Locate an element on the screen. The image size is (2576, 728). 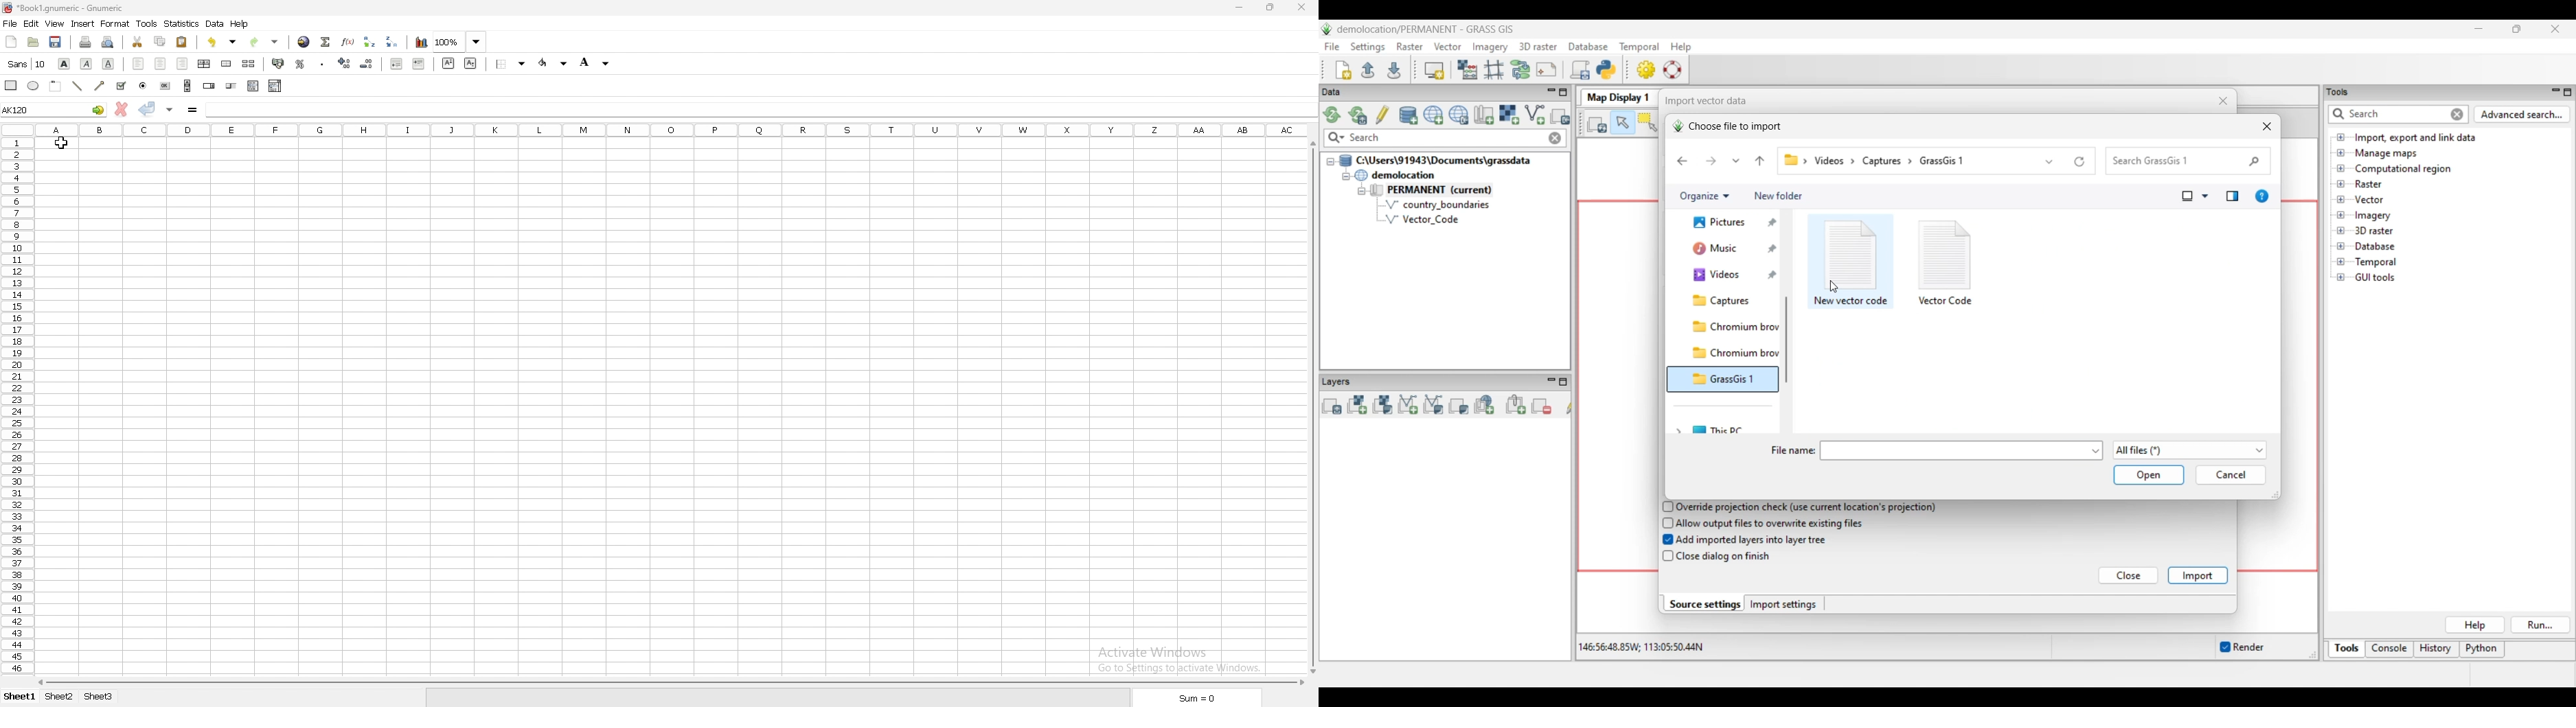
right align is located at coordinates (182, 64).